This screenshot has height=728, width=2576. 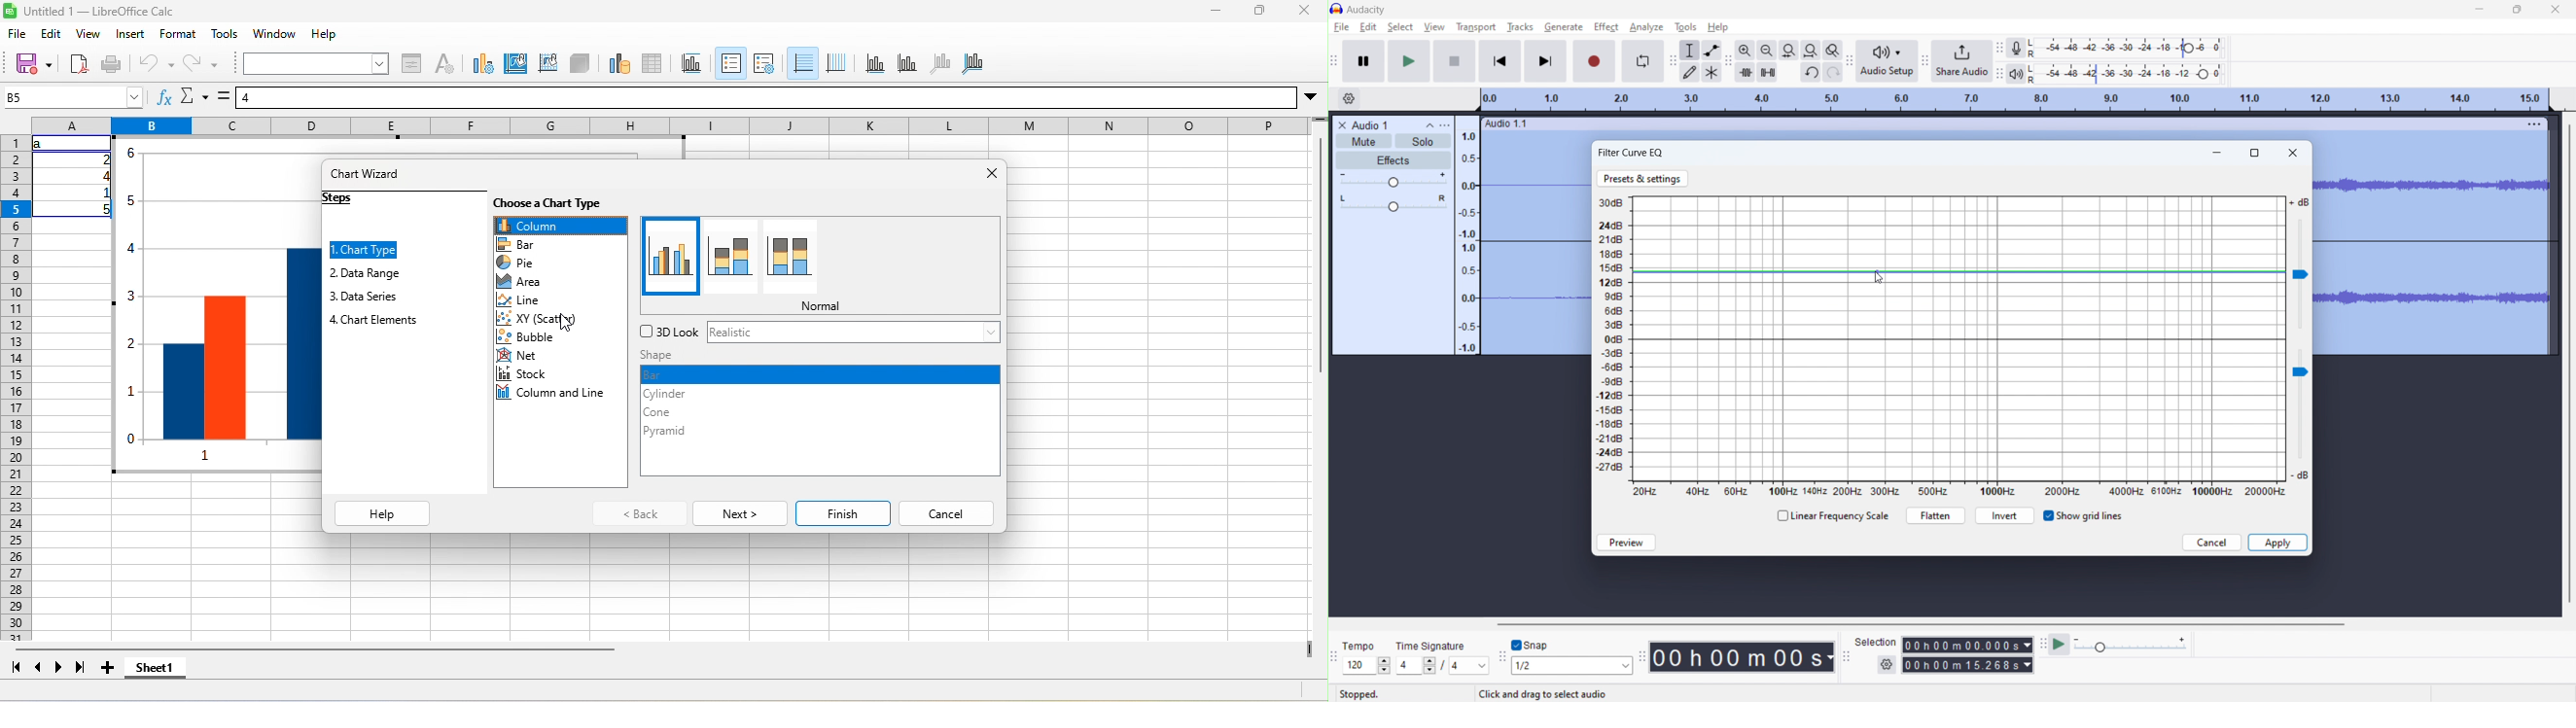 I want to click on formula, so click(x=224, y=96).